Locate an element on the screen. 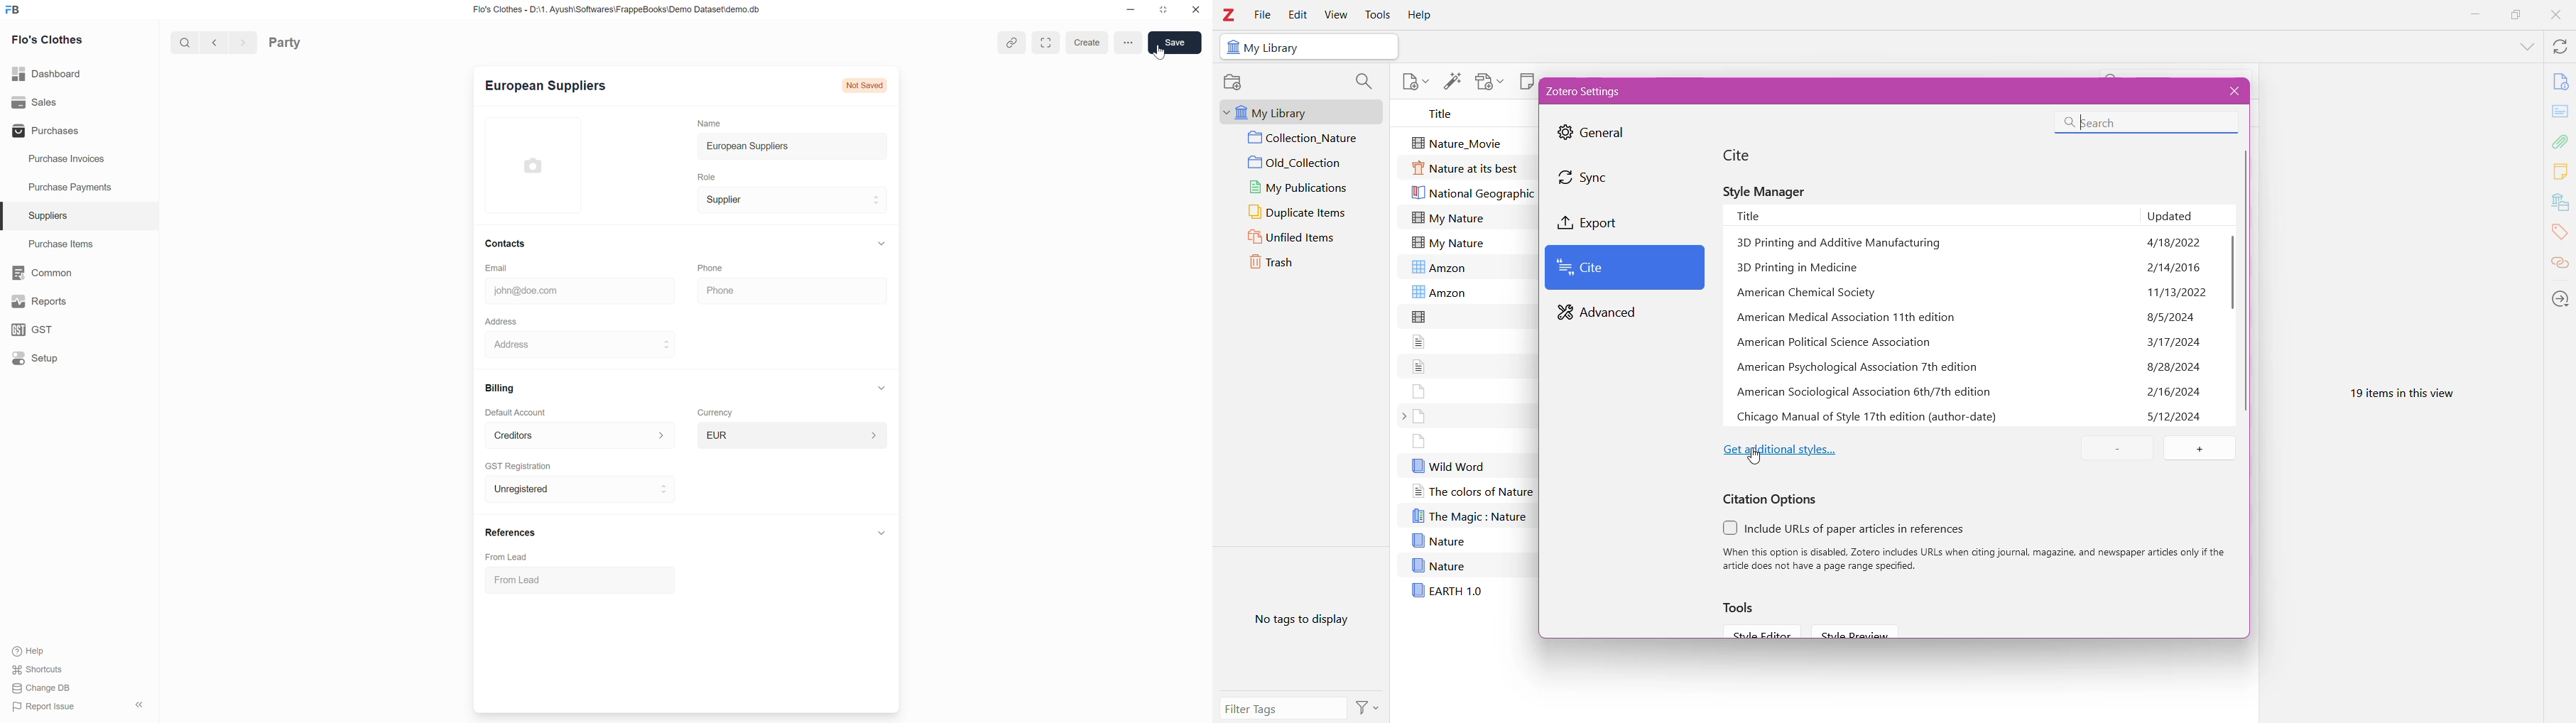  Role is located at coordinates (702, 175).